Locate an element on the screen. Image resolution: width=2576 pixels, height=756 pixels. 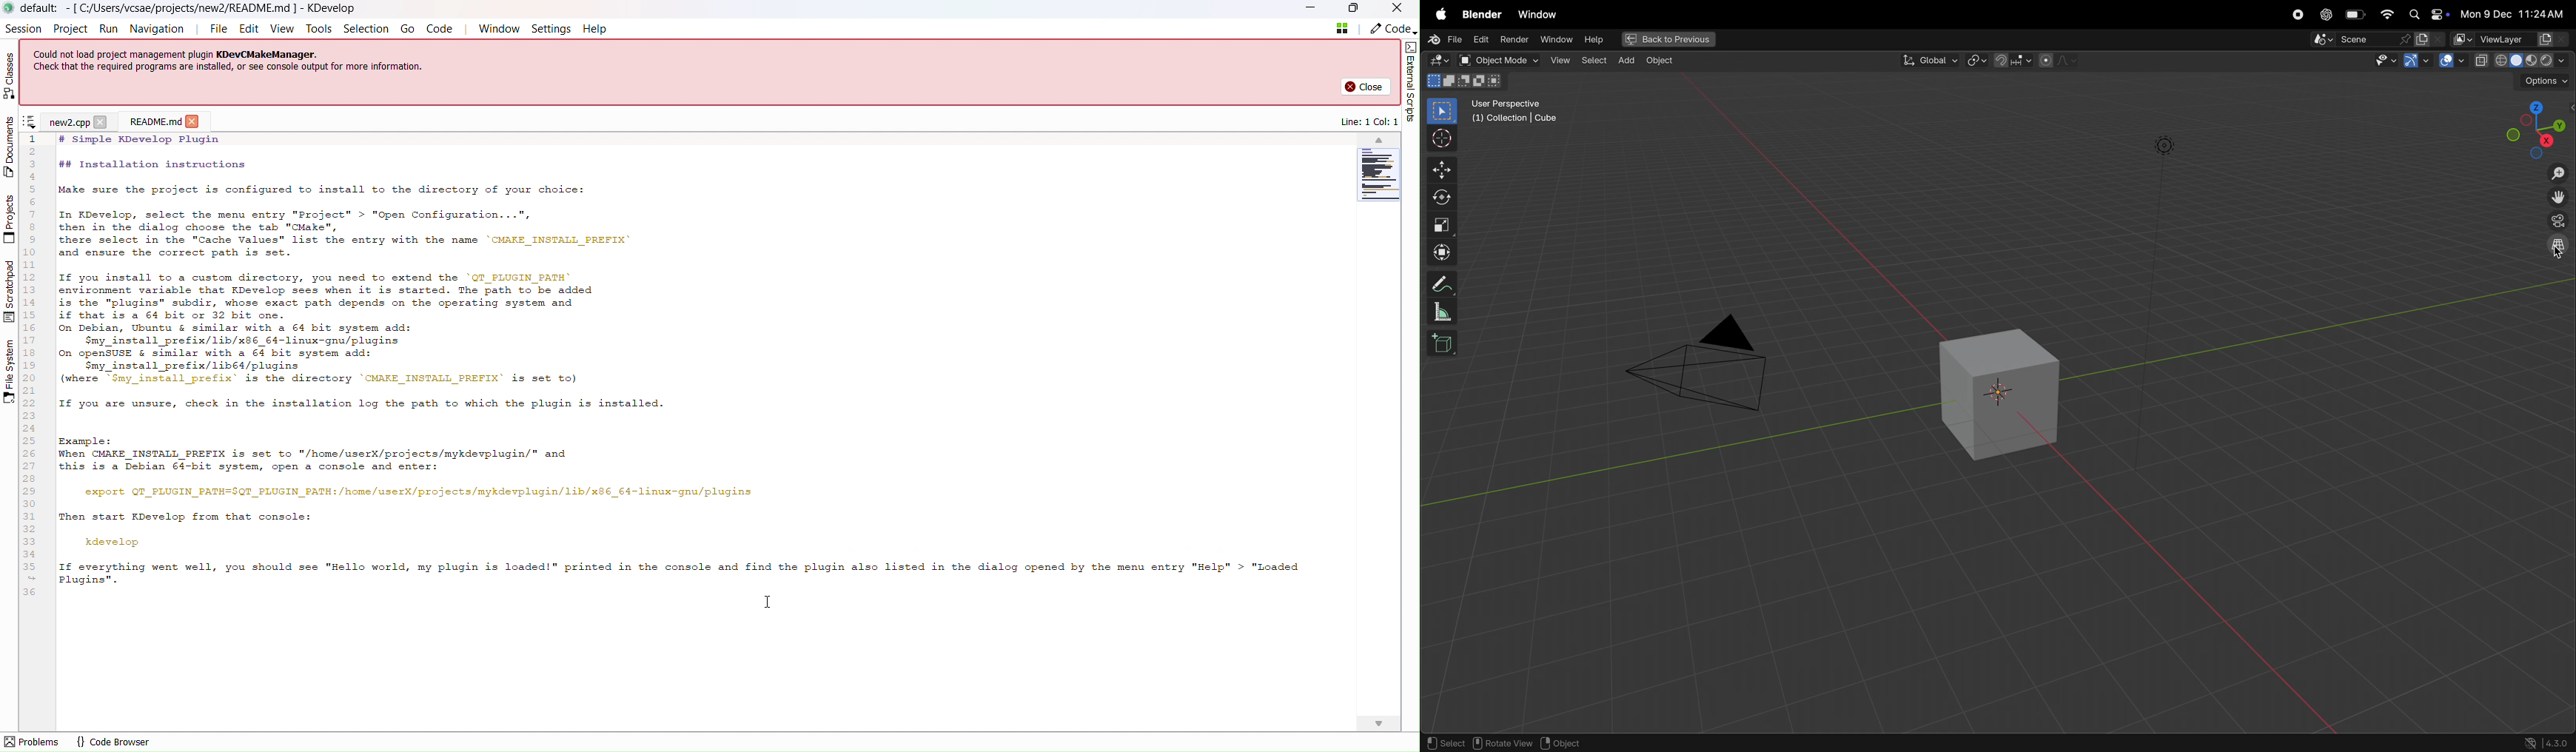
Edit is located at coordinates (251, 30).